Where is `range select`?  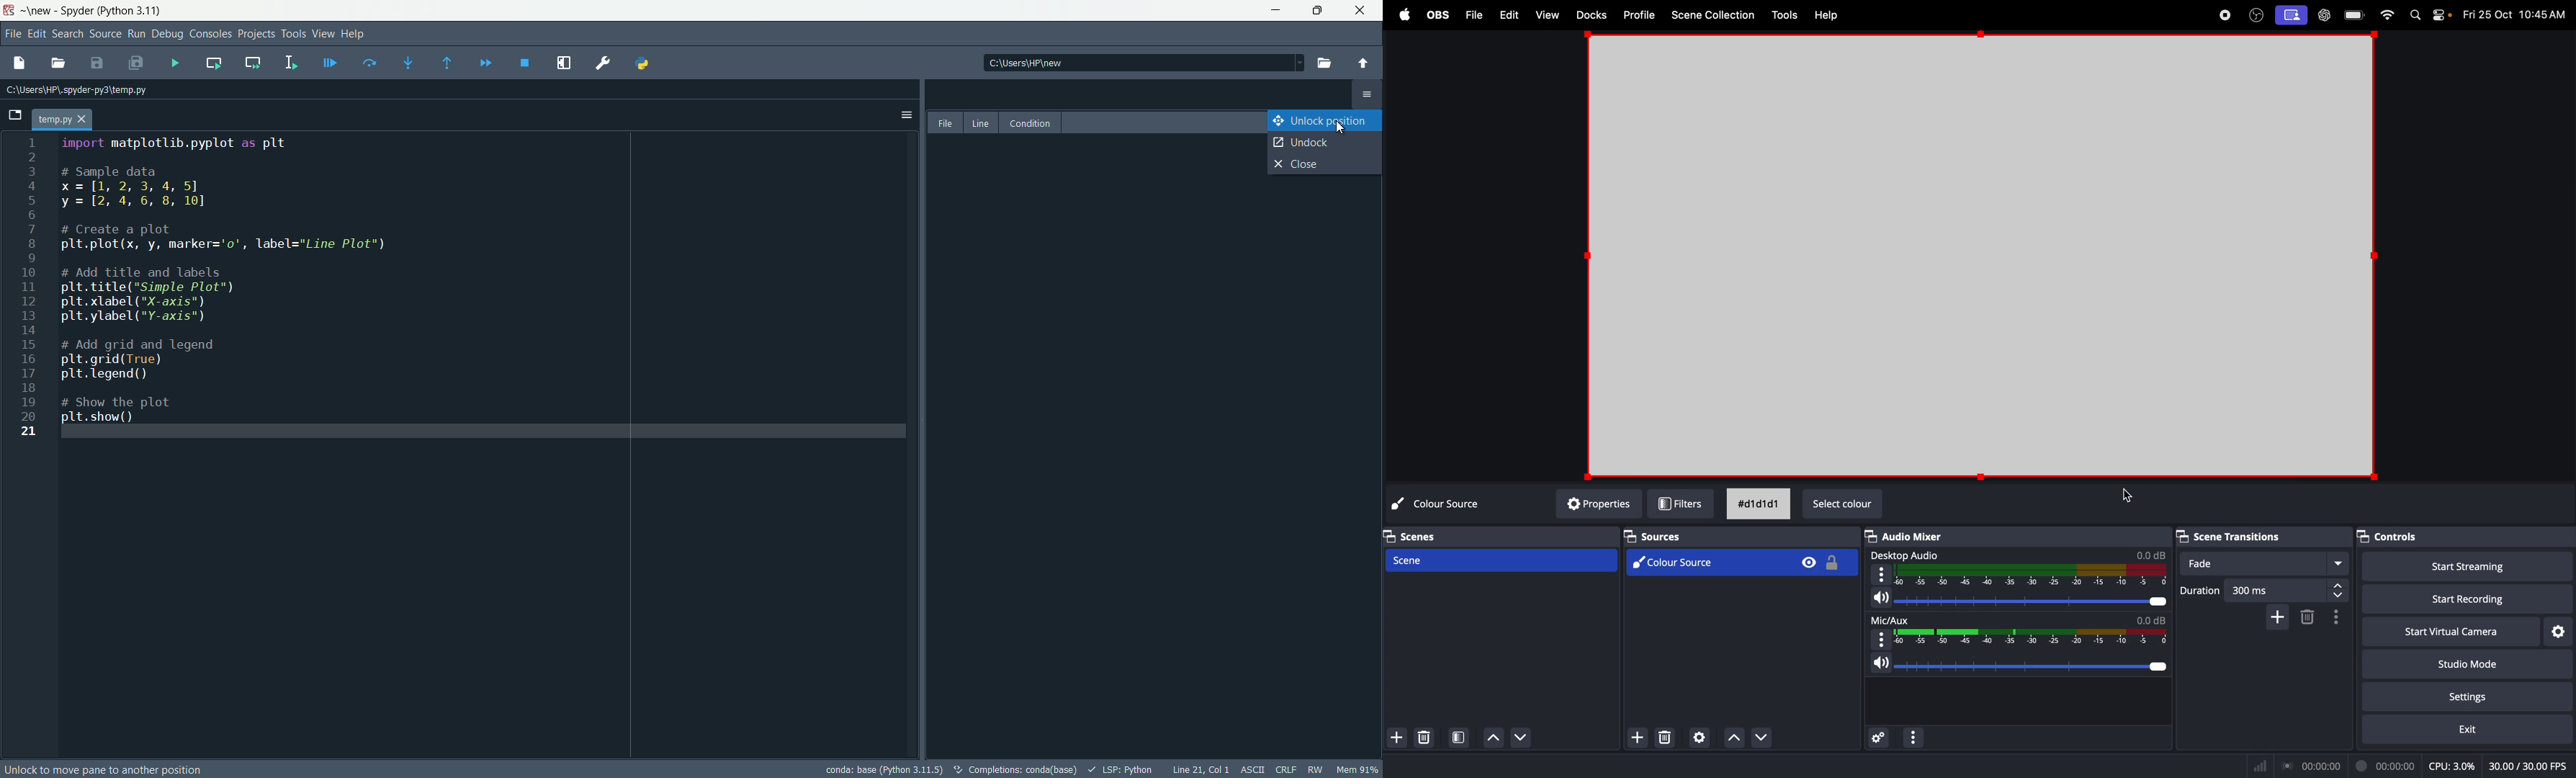
range select is located at coordinates (2024, 636).